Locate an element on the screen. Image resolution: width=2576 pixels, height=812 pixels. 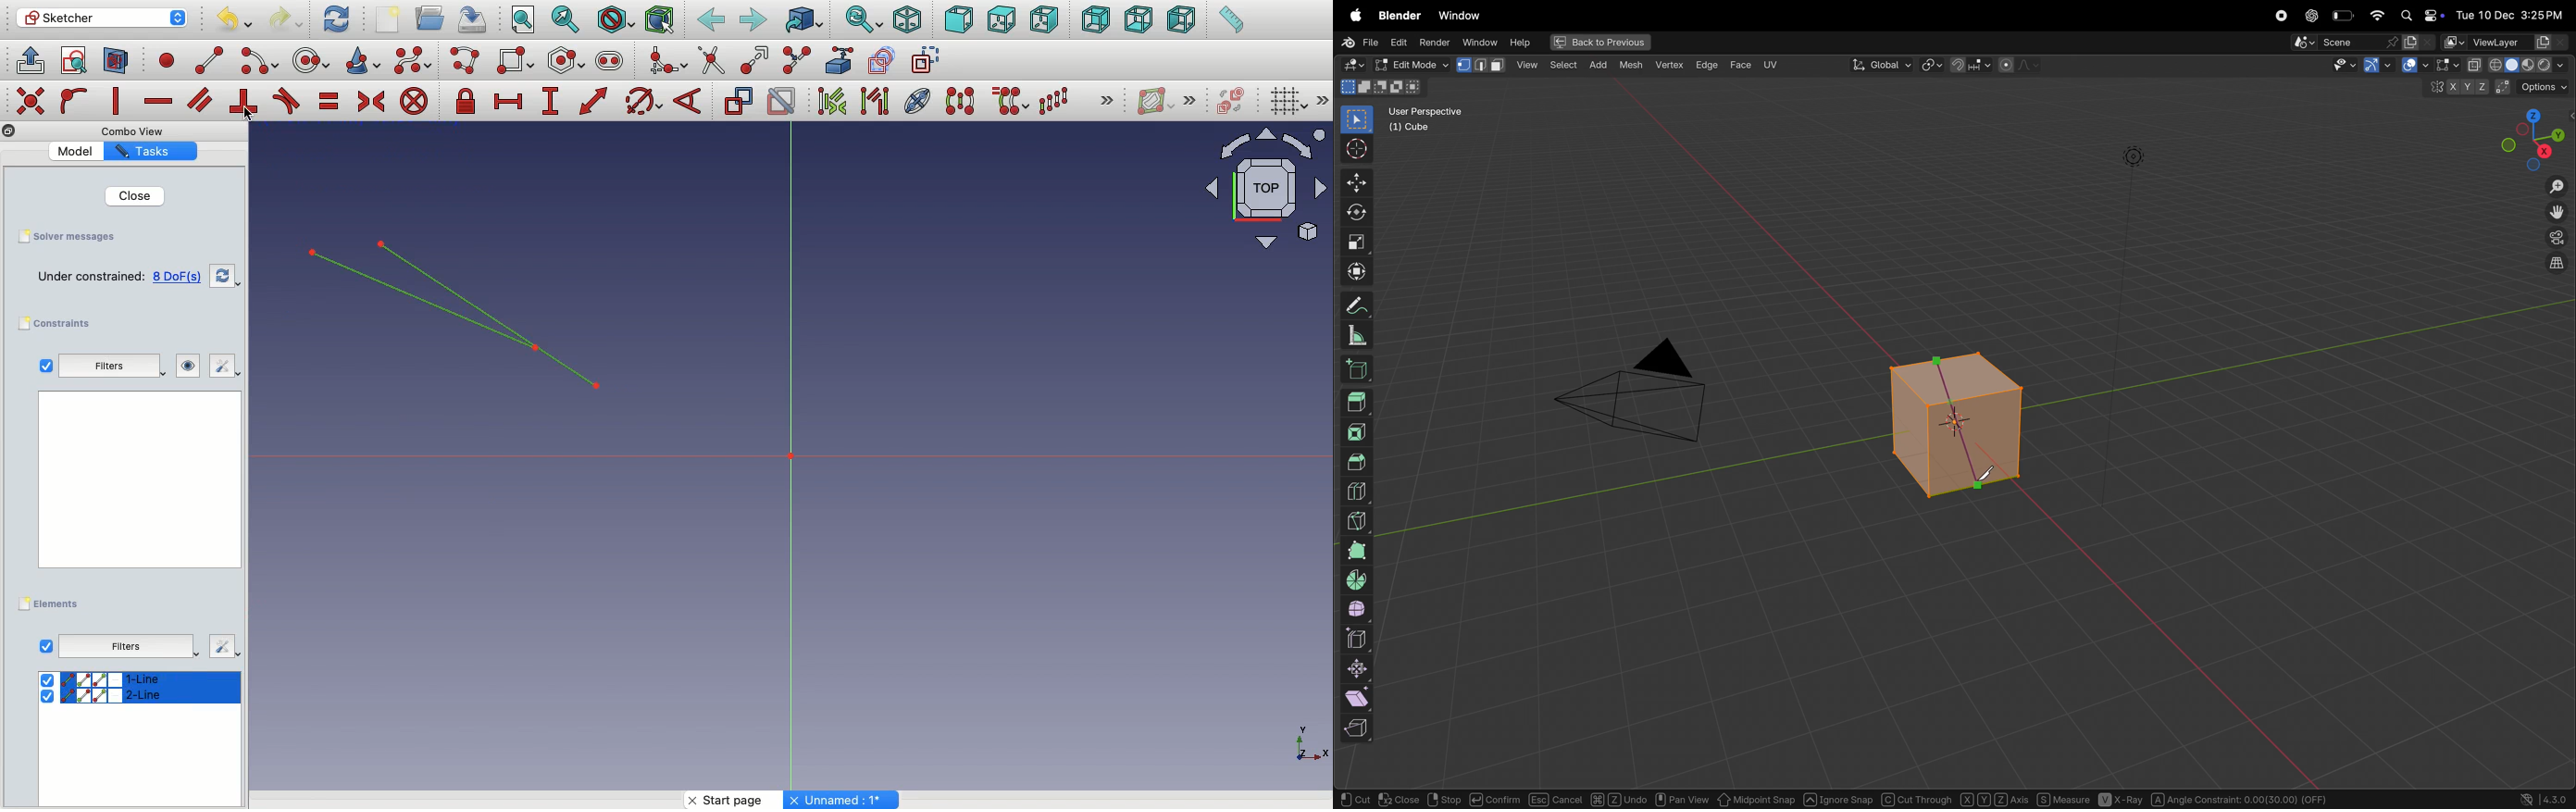
Constrain angle is located at coordinates (690, 101).